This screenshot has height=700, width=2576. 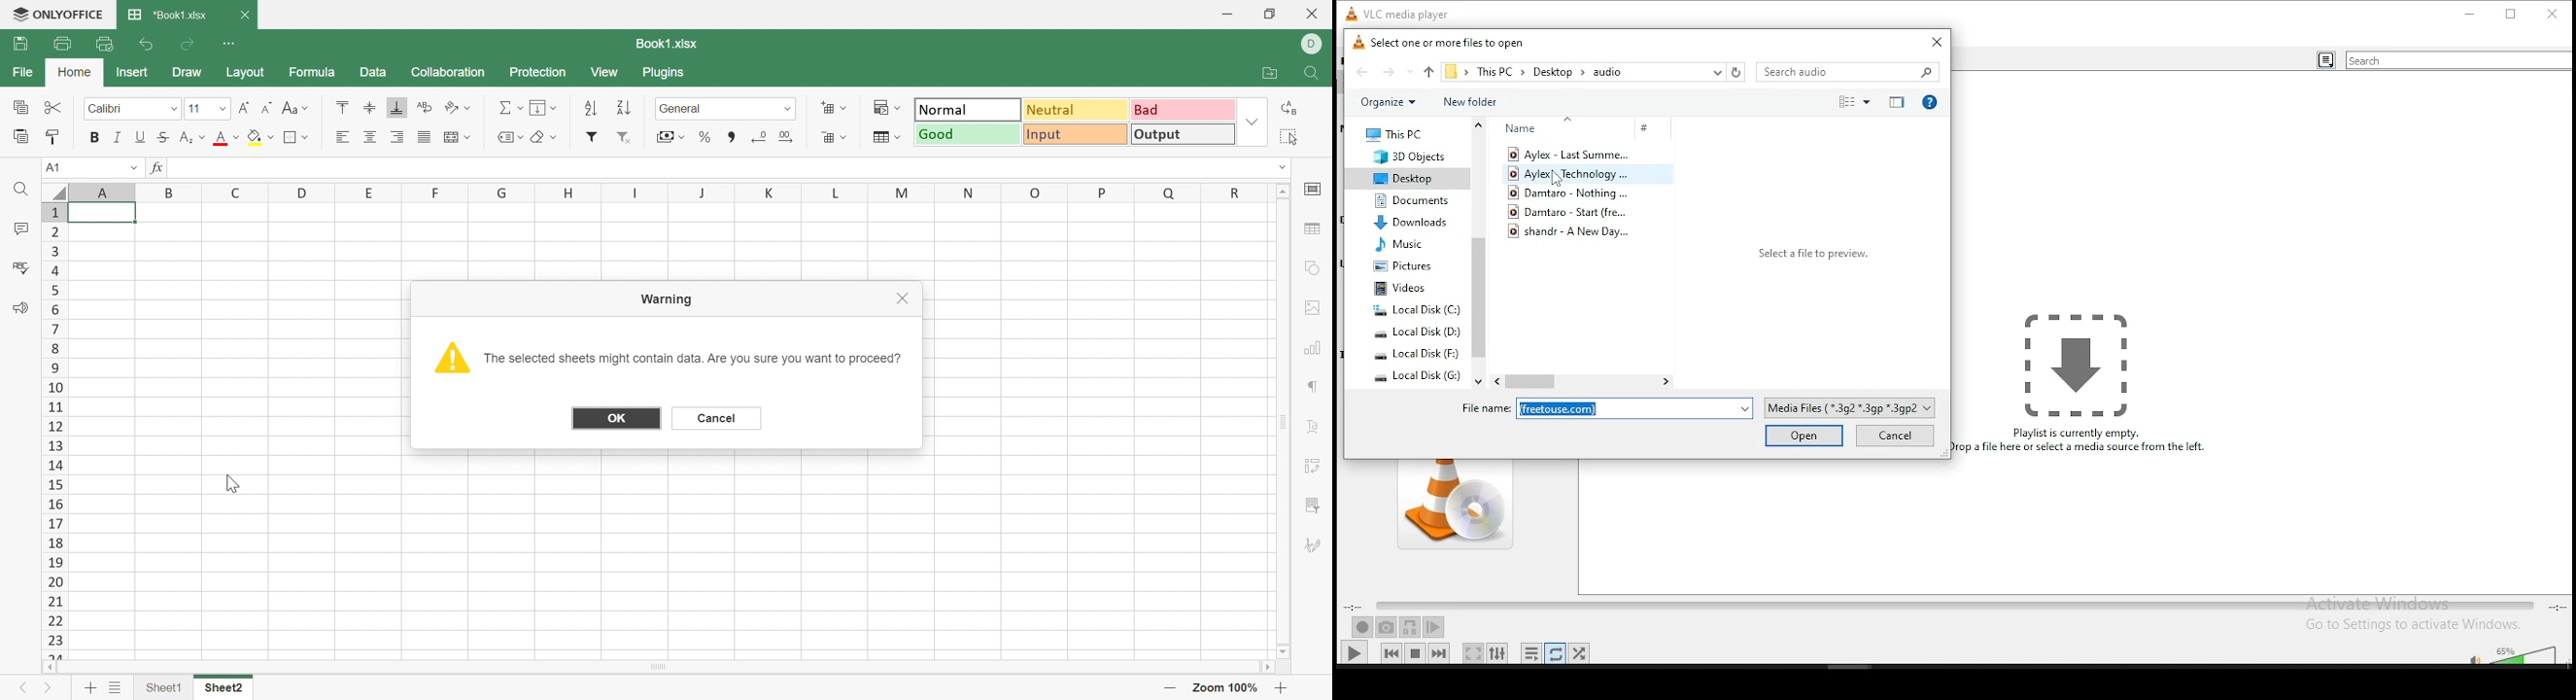 What do you see at coordinates (1455, 505) in the screenshot?
I see `album art` at bounding box center [1455, 505].